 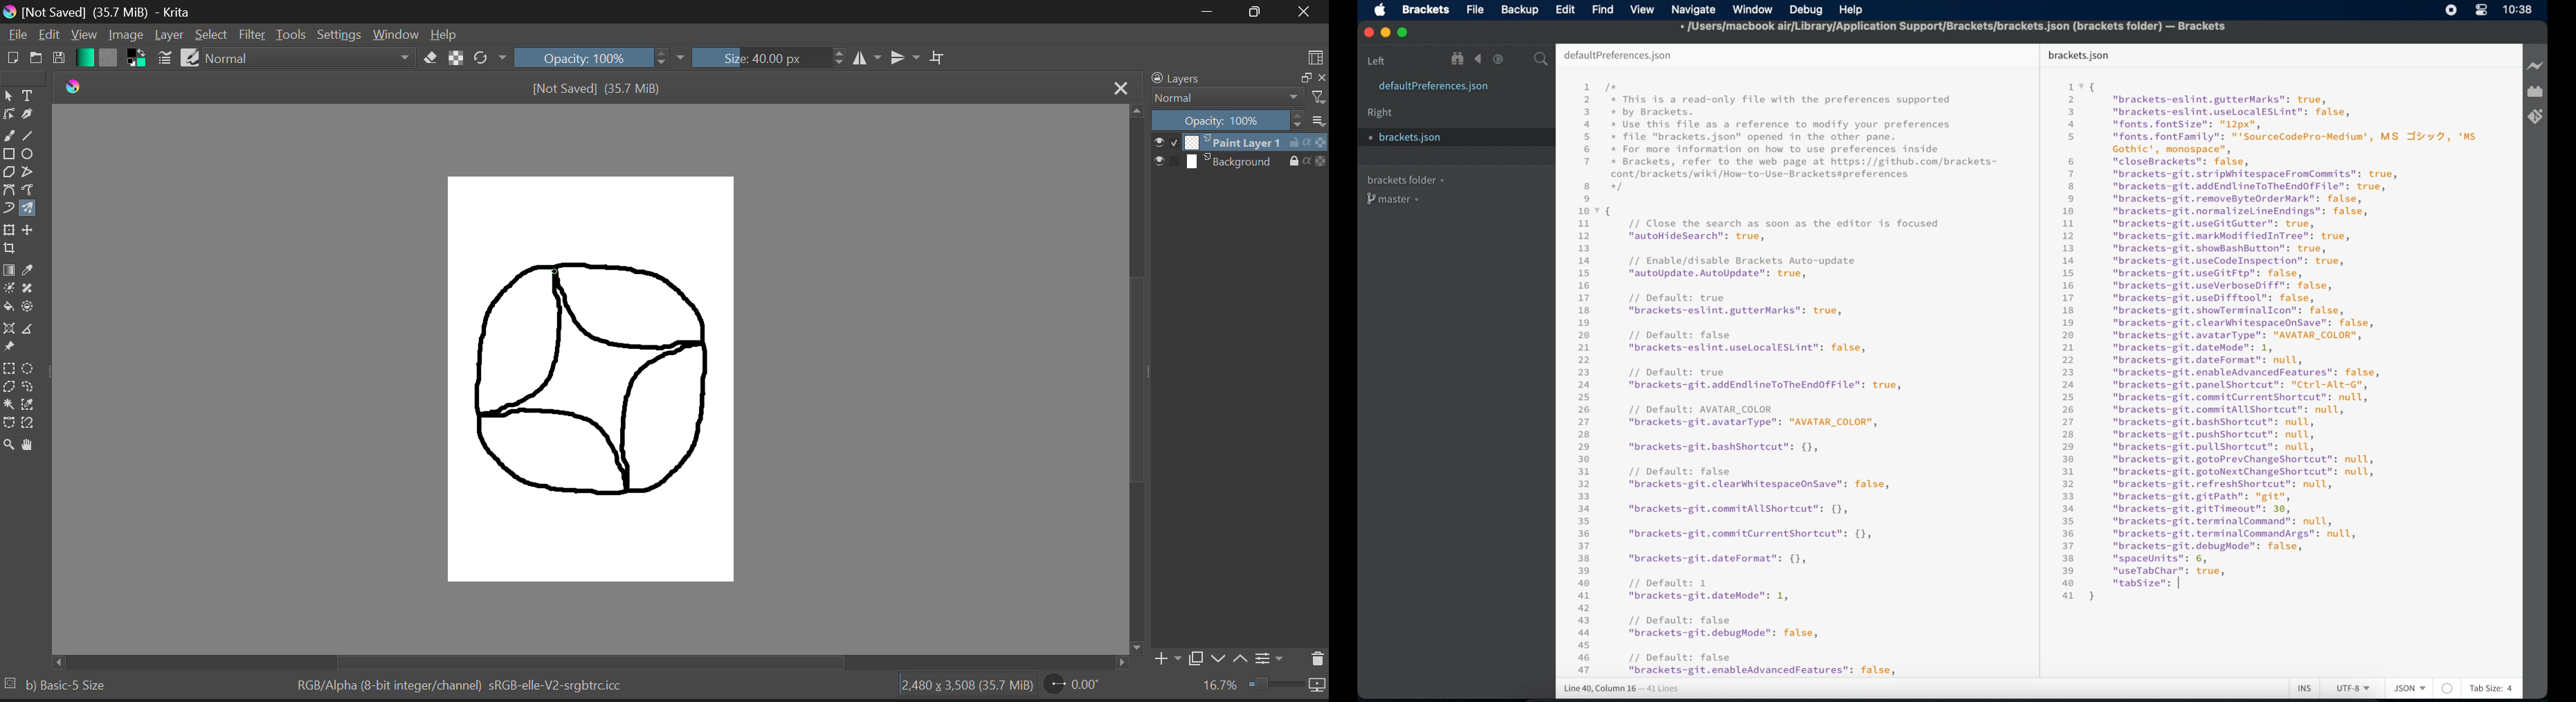 What do you see at coordinates (770, 57) in the screenshot?
I see `Size: 40.00 px` at bounding box center [770, 57].